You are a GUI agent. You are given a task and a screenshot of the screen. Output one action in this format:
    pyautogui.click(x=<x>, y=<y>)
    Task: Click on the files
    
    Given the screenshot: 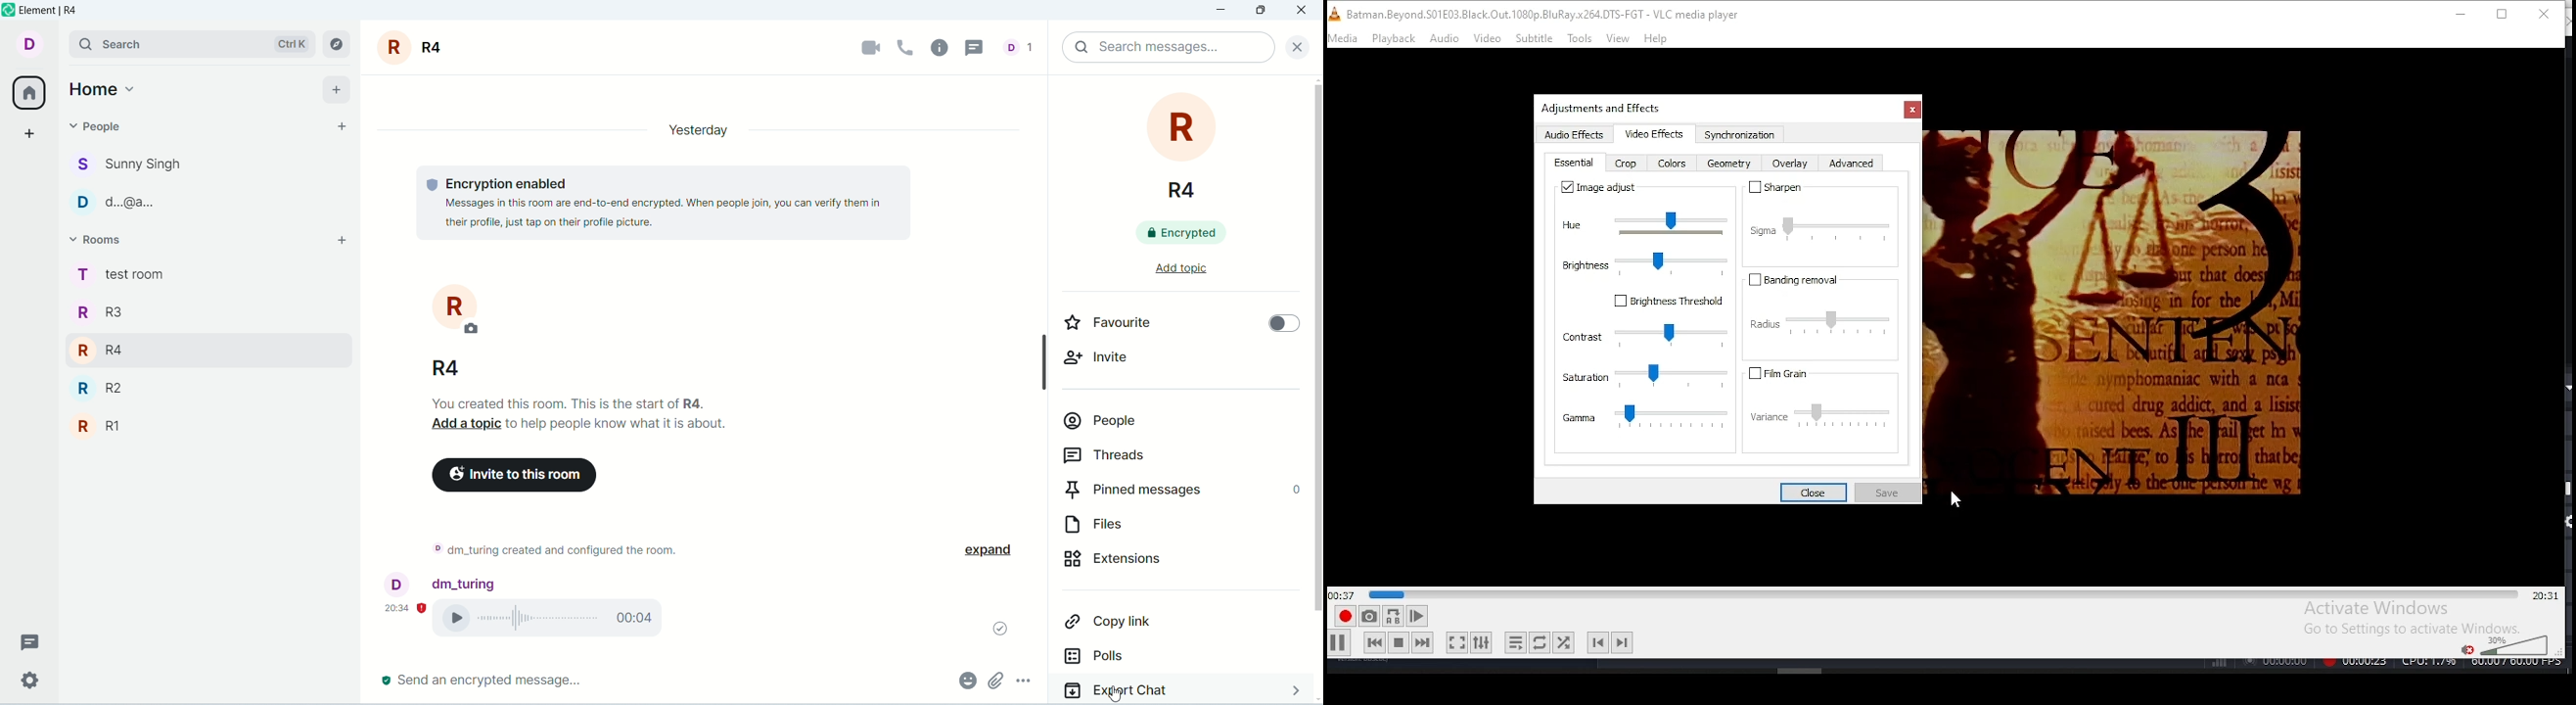 What is the action you would take?
    pyautogui.click(x=1149, y=525)
    